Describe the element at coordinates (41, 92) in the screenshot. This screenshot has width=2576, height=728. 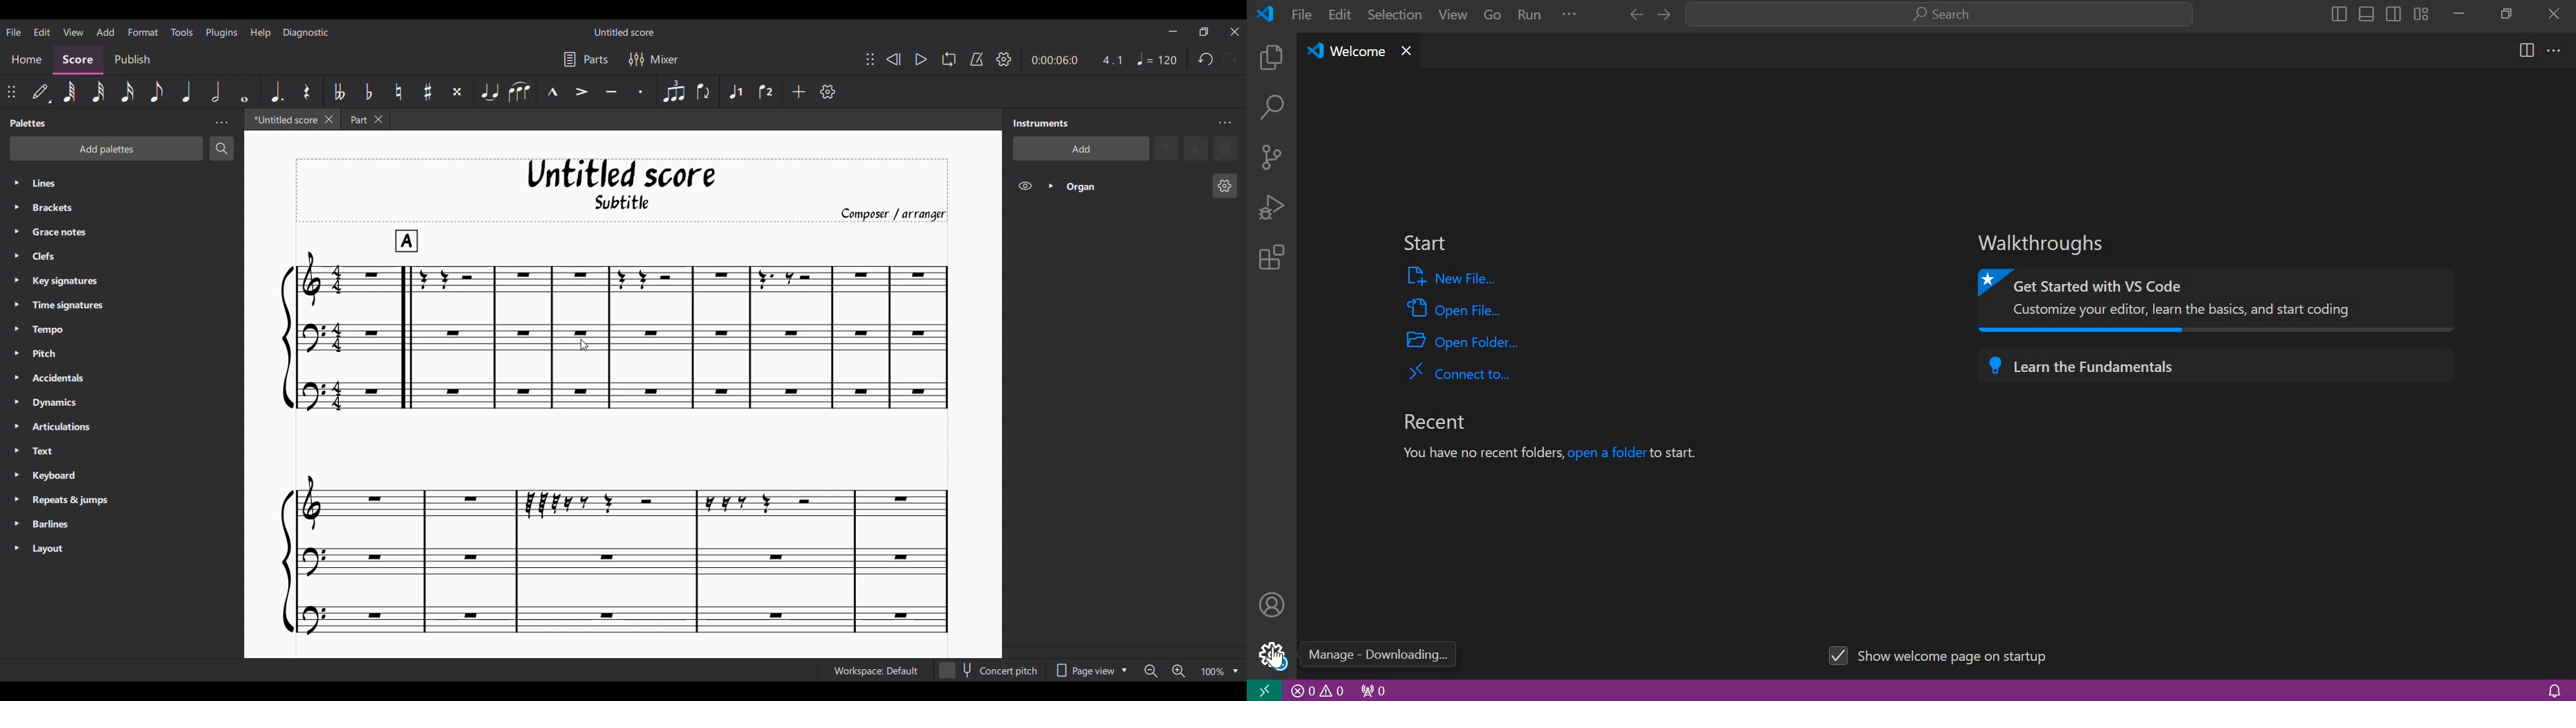
I see `Default` at that location.